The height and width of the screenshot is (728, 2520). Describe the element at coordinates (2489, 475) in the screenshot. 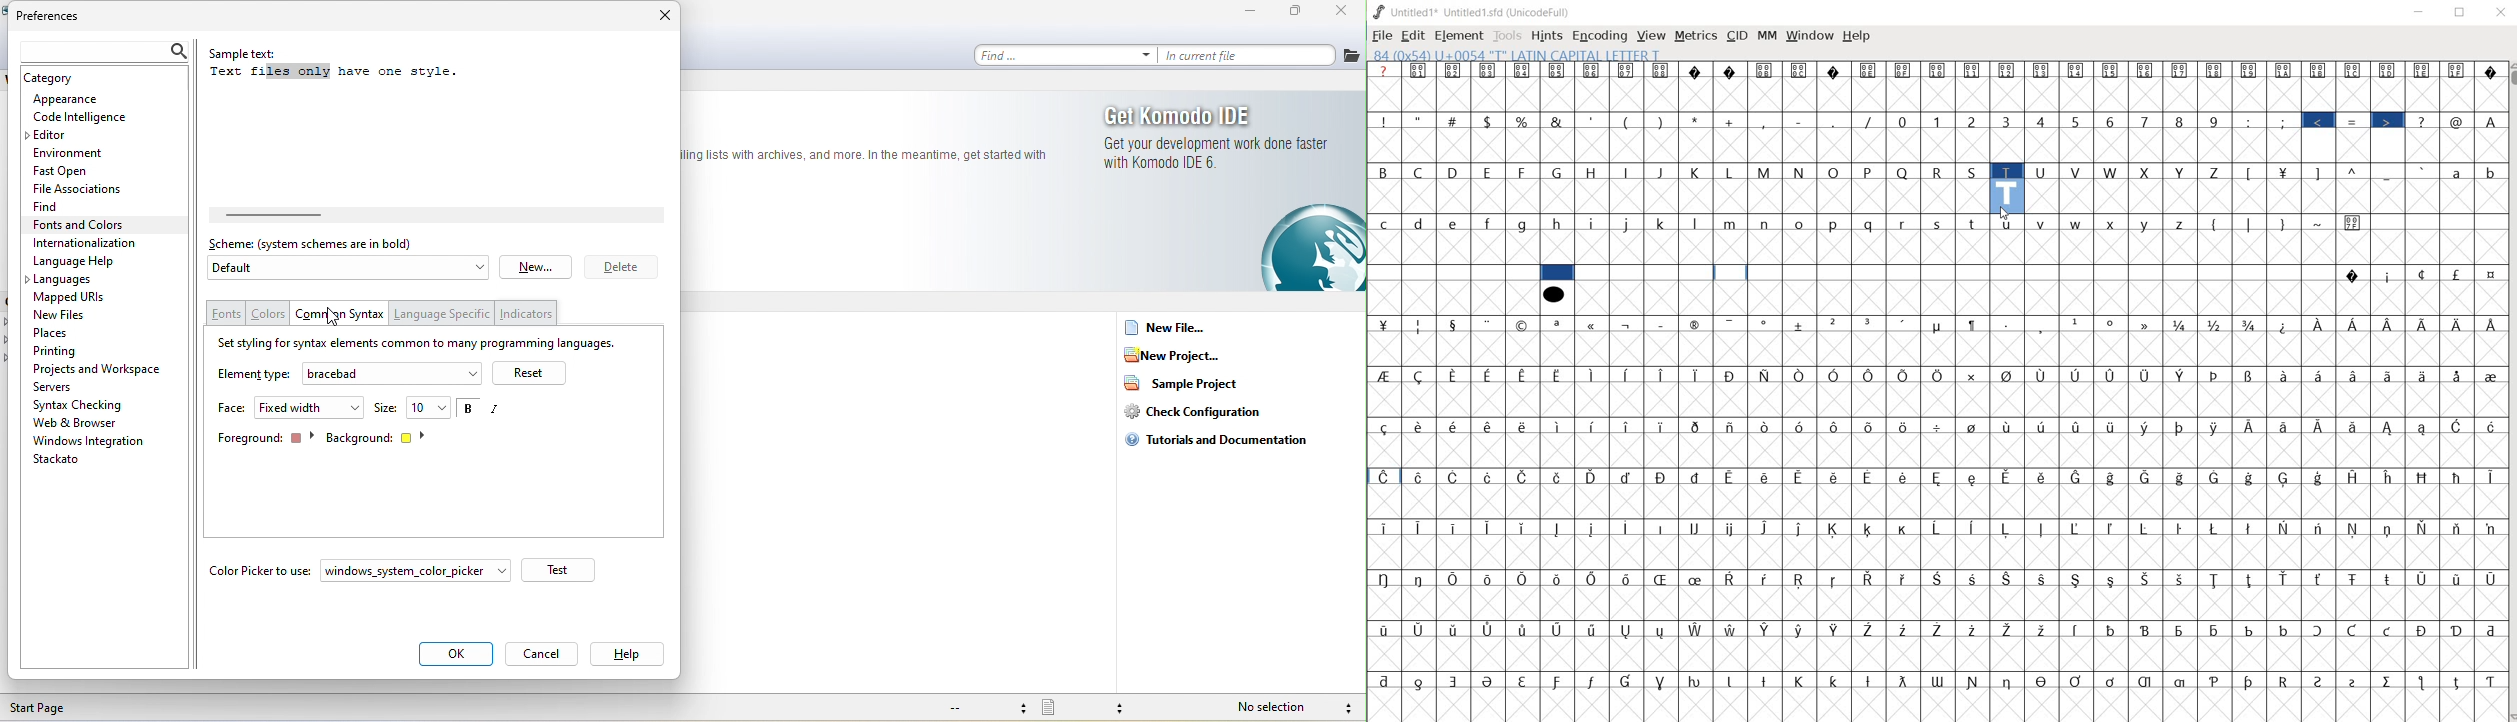

I see `Symbol` at that location.